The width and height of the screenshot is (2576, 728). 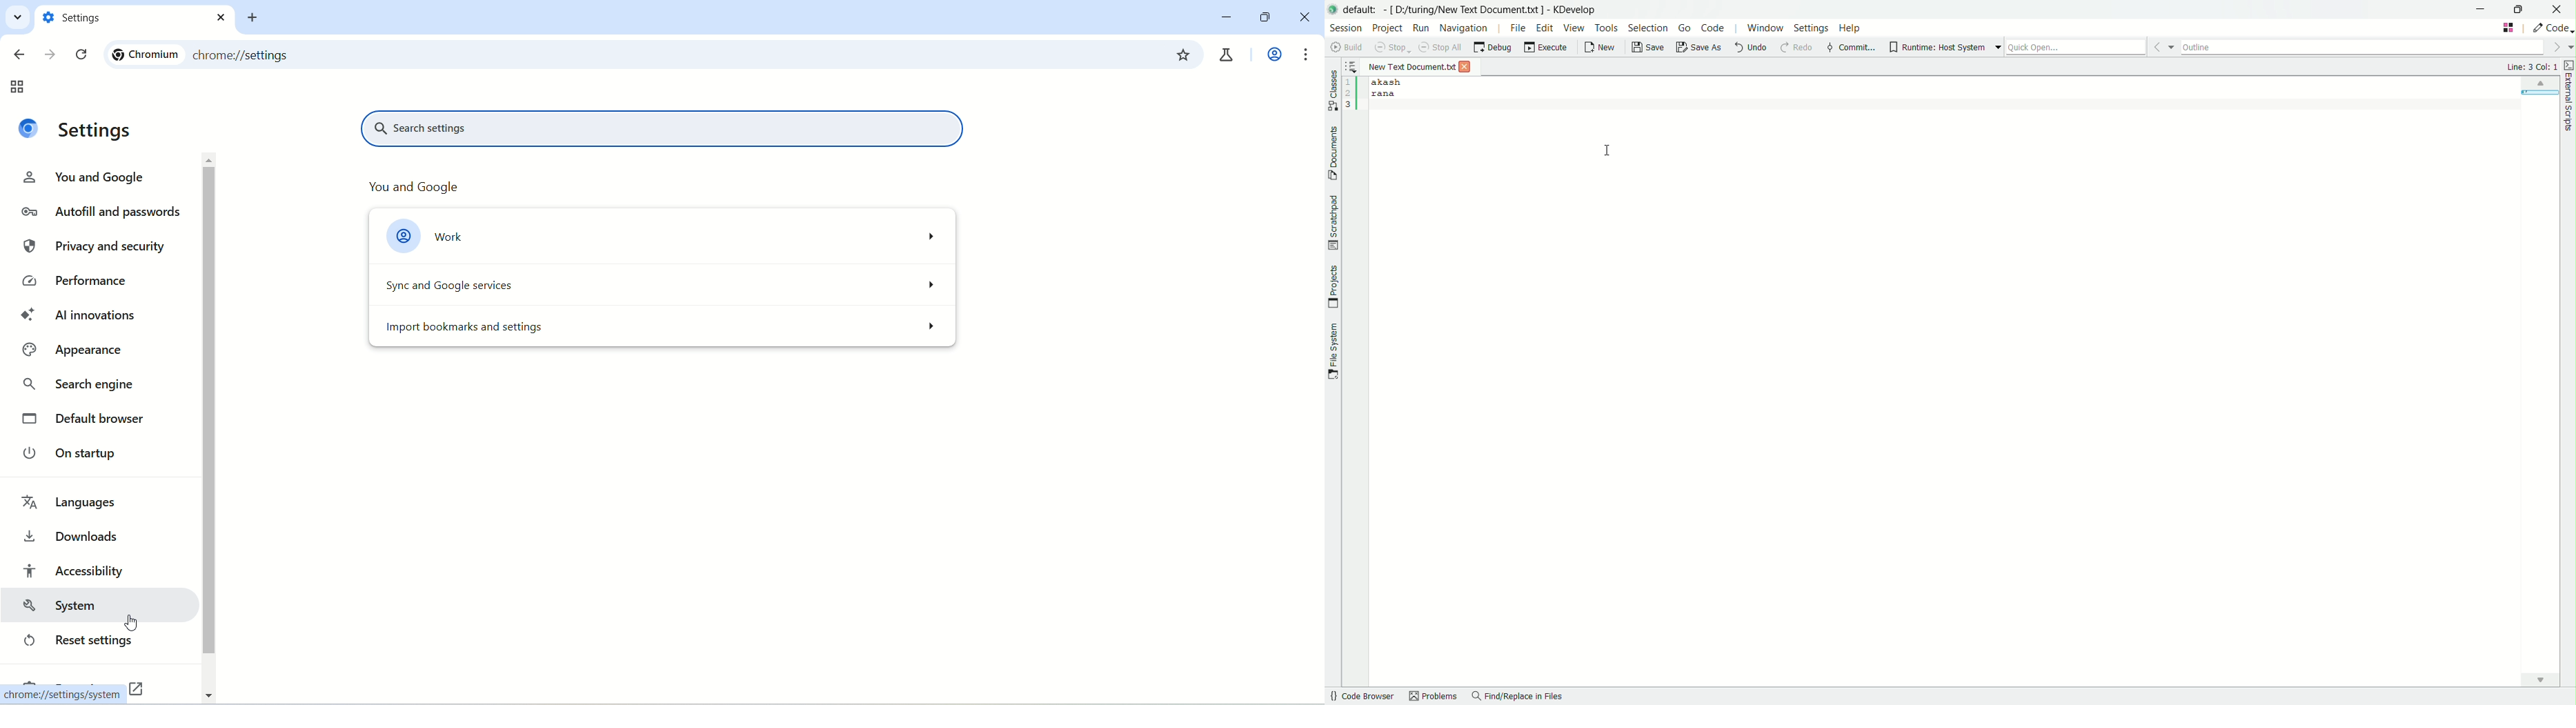 I want to click on tab groups, so click(x=20, y=88).